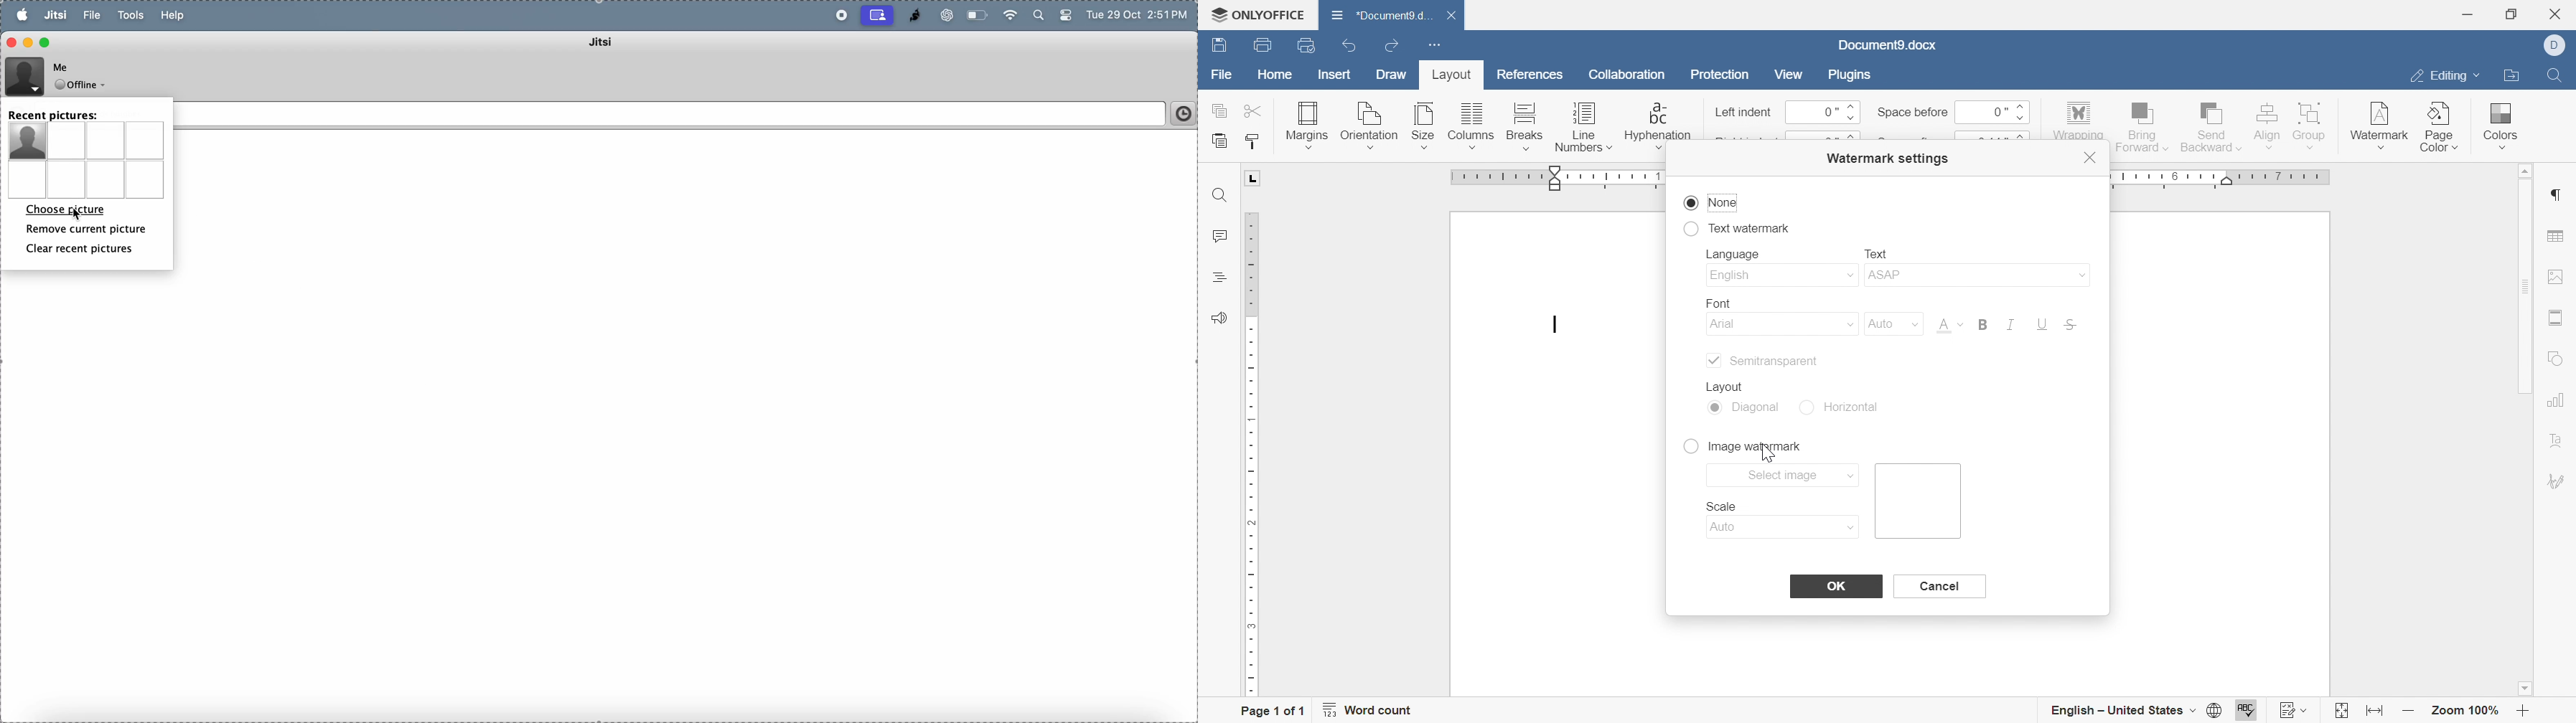  I want to click on time frame, so click(1180, 113).